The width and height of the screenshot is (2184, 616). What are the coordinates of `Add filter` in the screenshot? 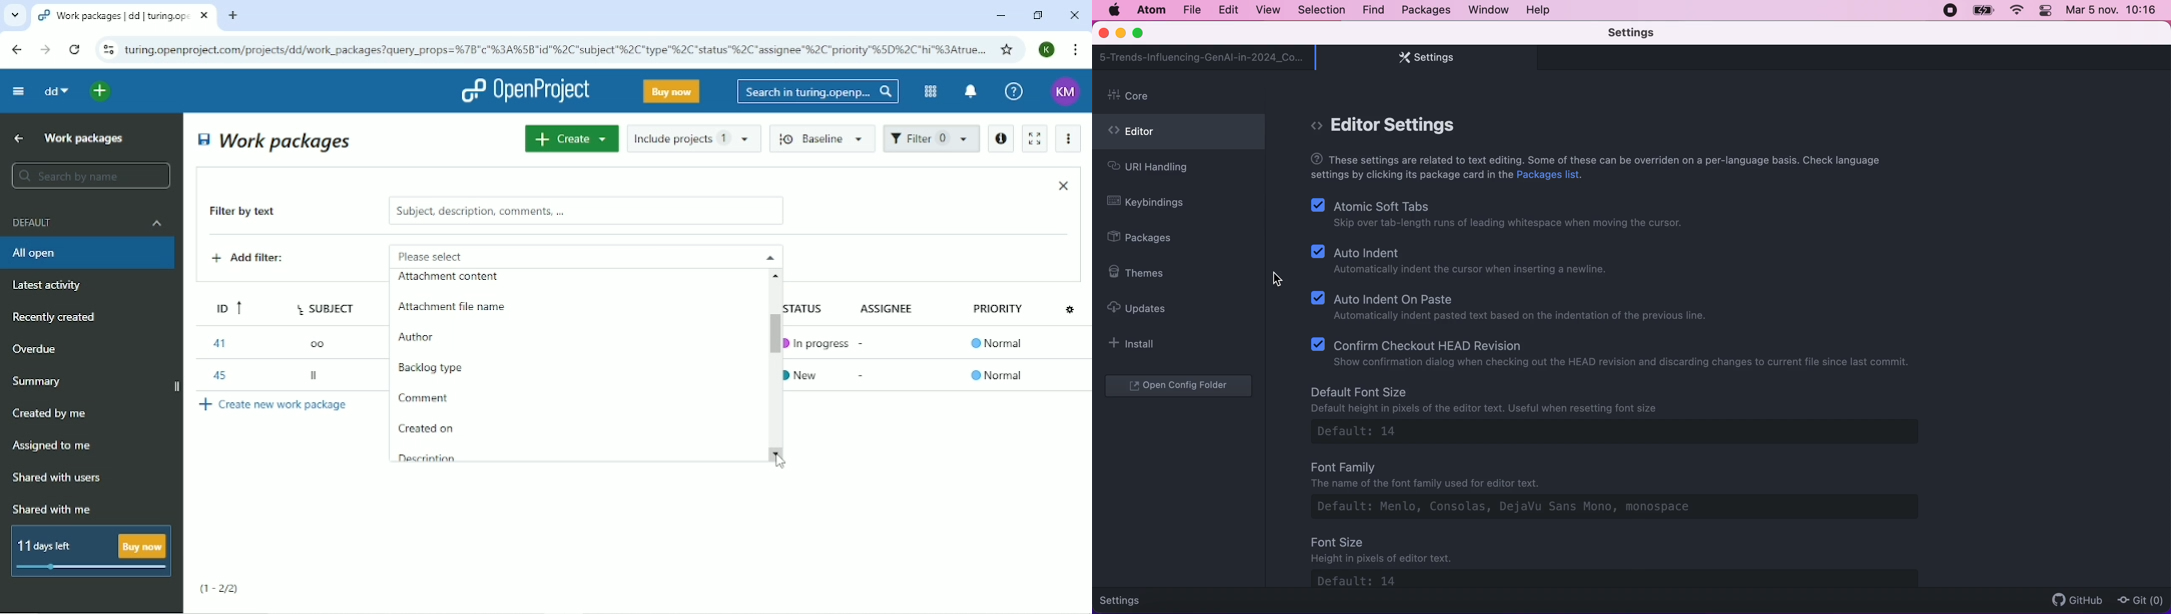 It's located at (263, 260).